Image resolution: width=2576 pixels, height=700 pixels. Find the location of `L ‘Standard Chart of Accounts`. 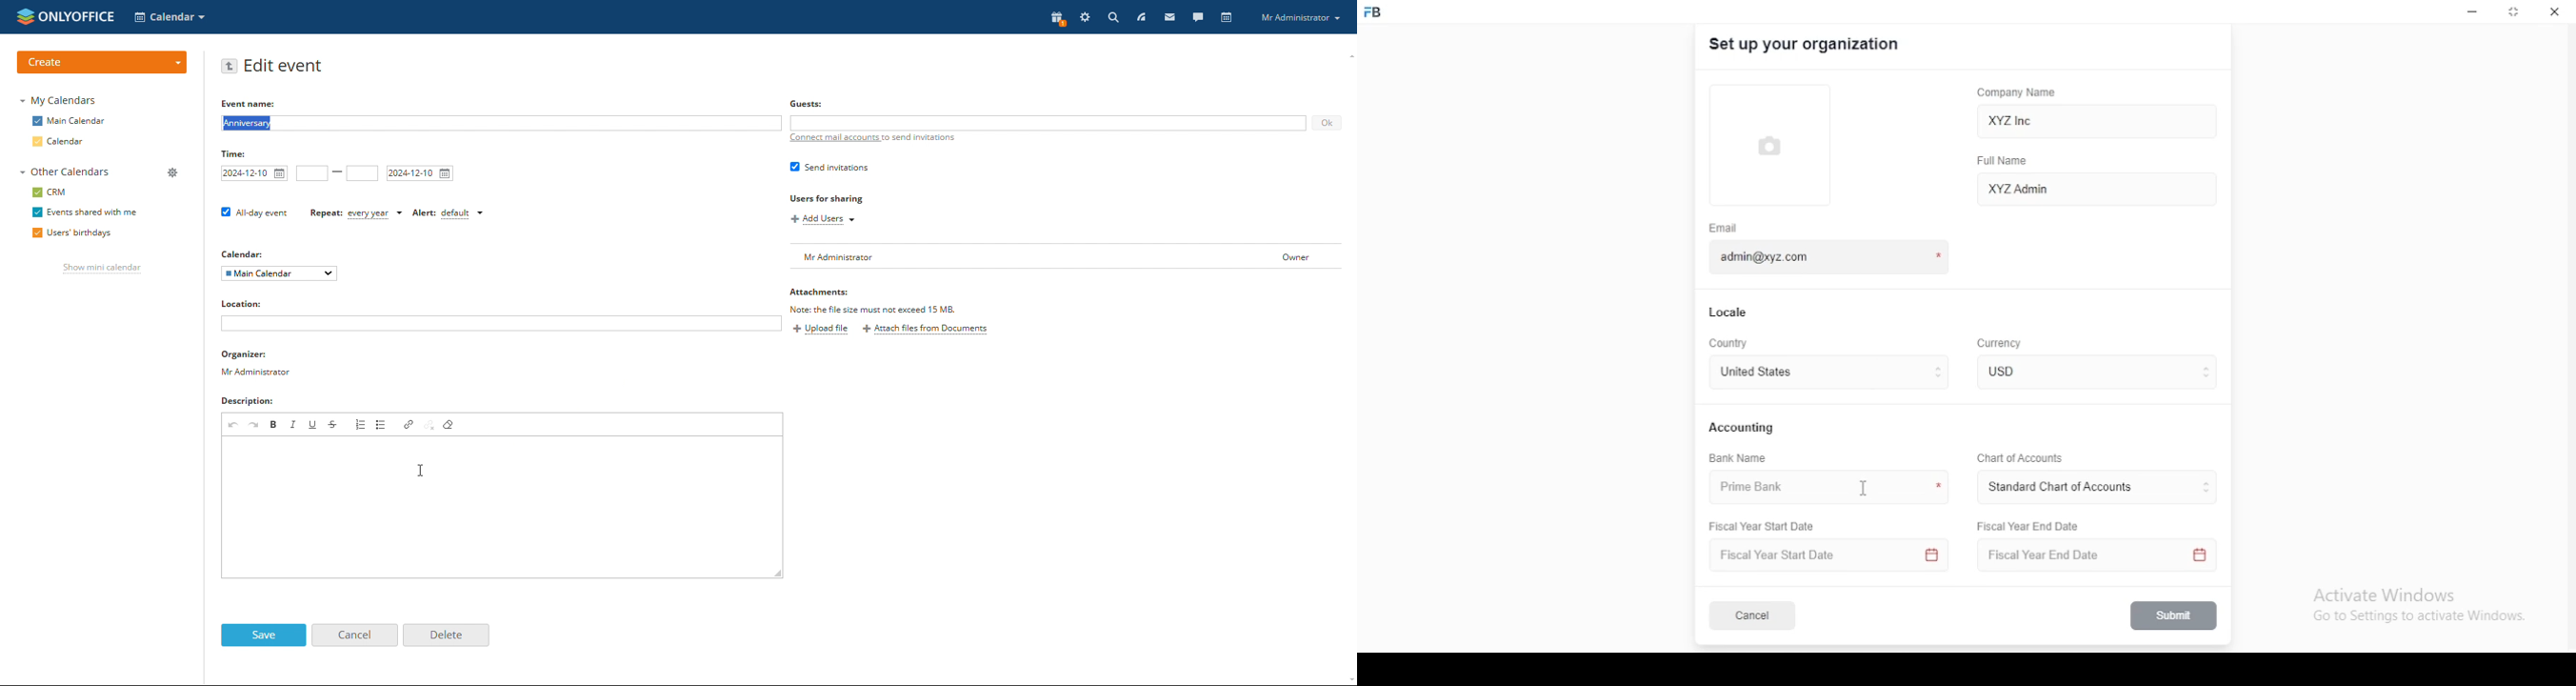

L ‘Standard Chart of Accounts is located at coordinates (2059, 488).